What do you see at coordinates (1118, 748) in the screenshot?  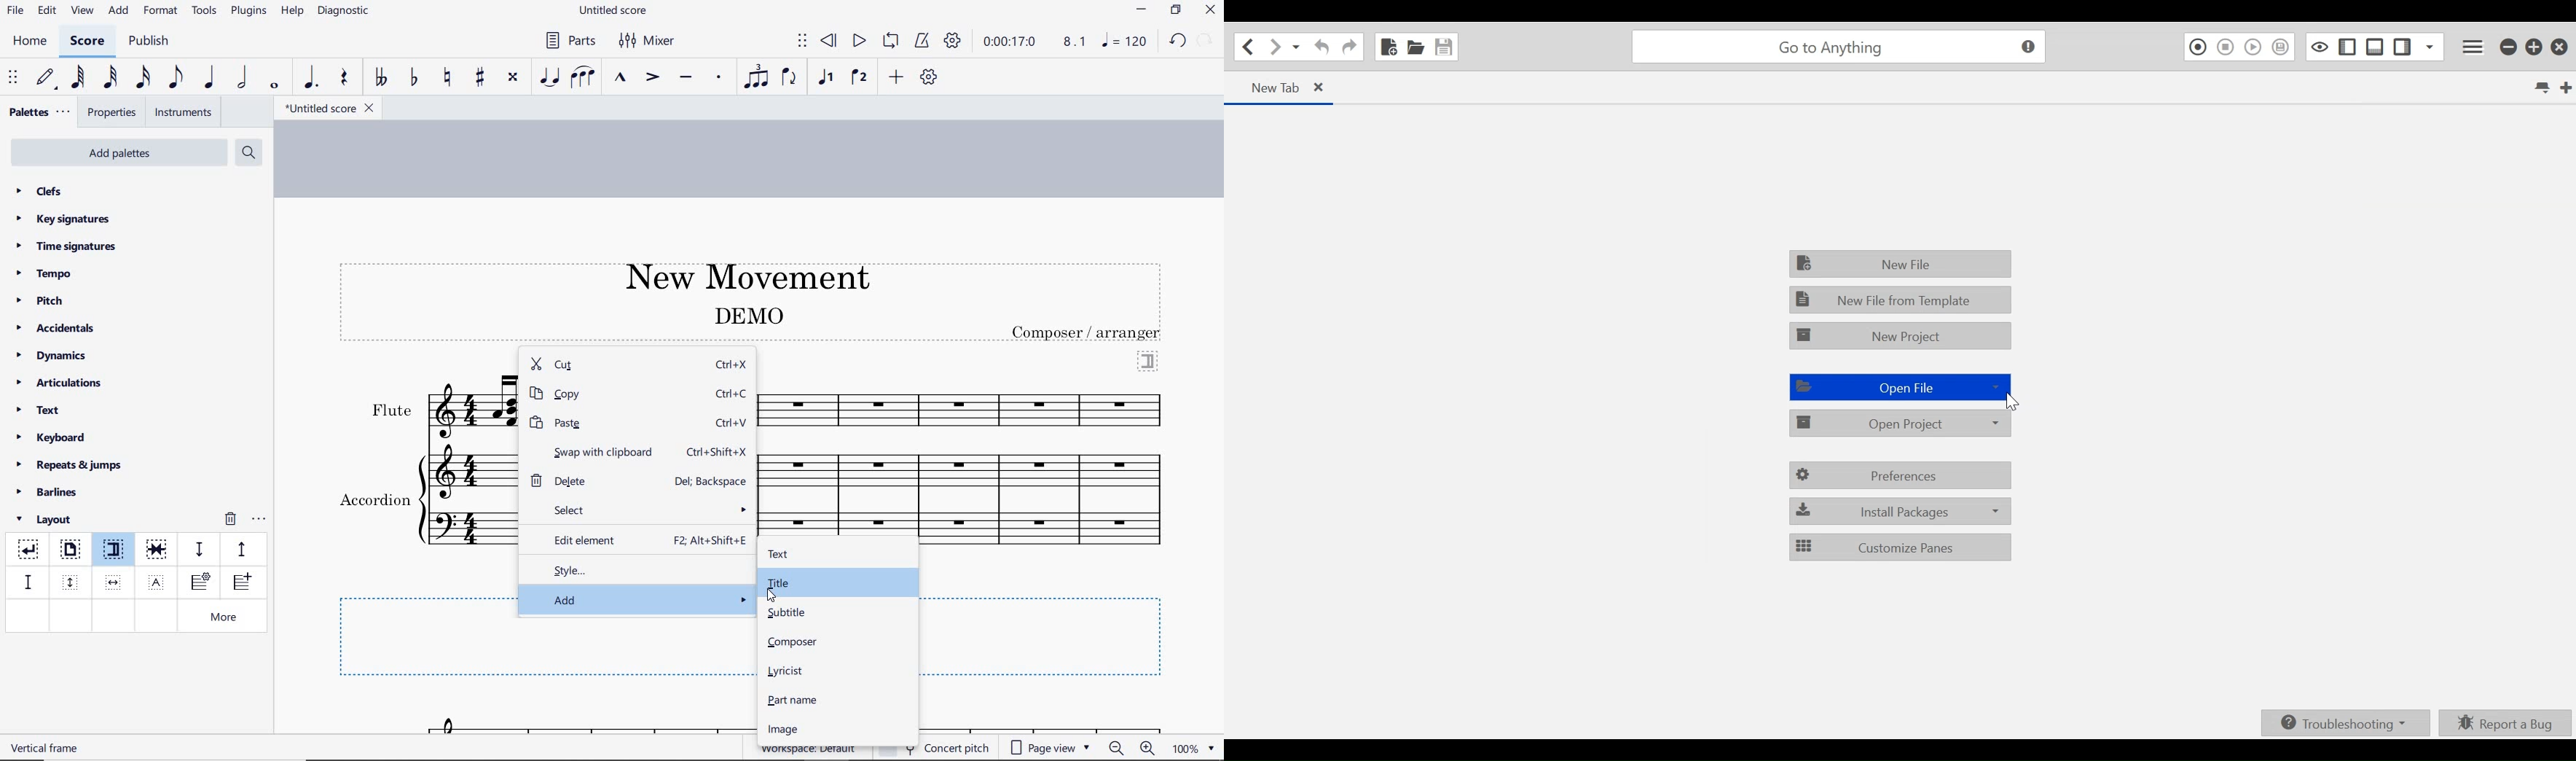 I see `zoom out` at bounding box center [1118, 748].